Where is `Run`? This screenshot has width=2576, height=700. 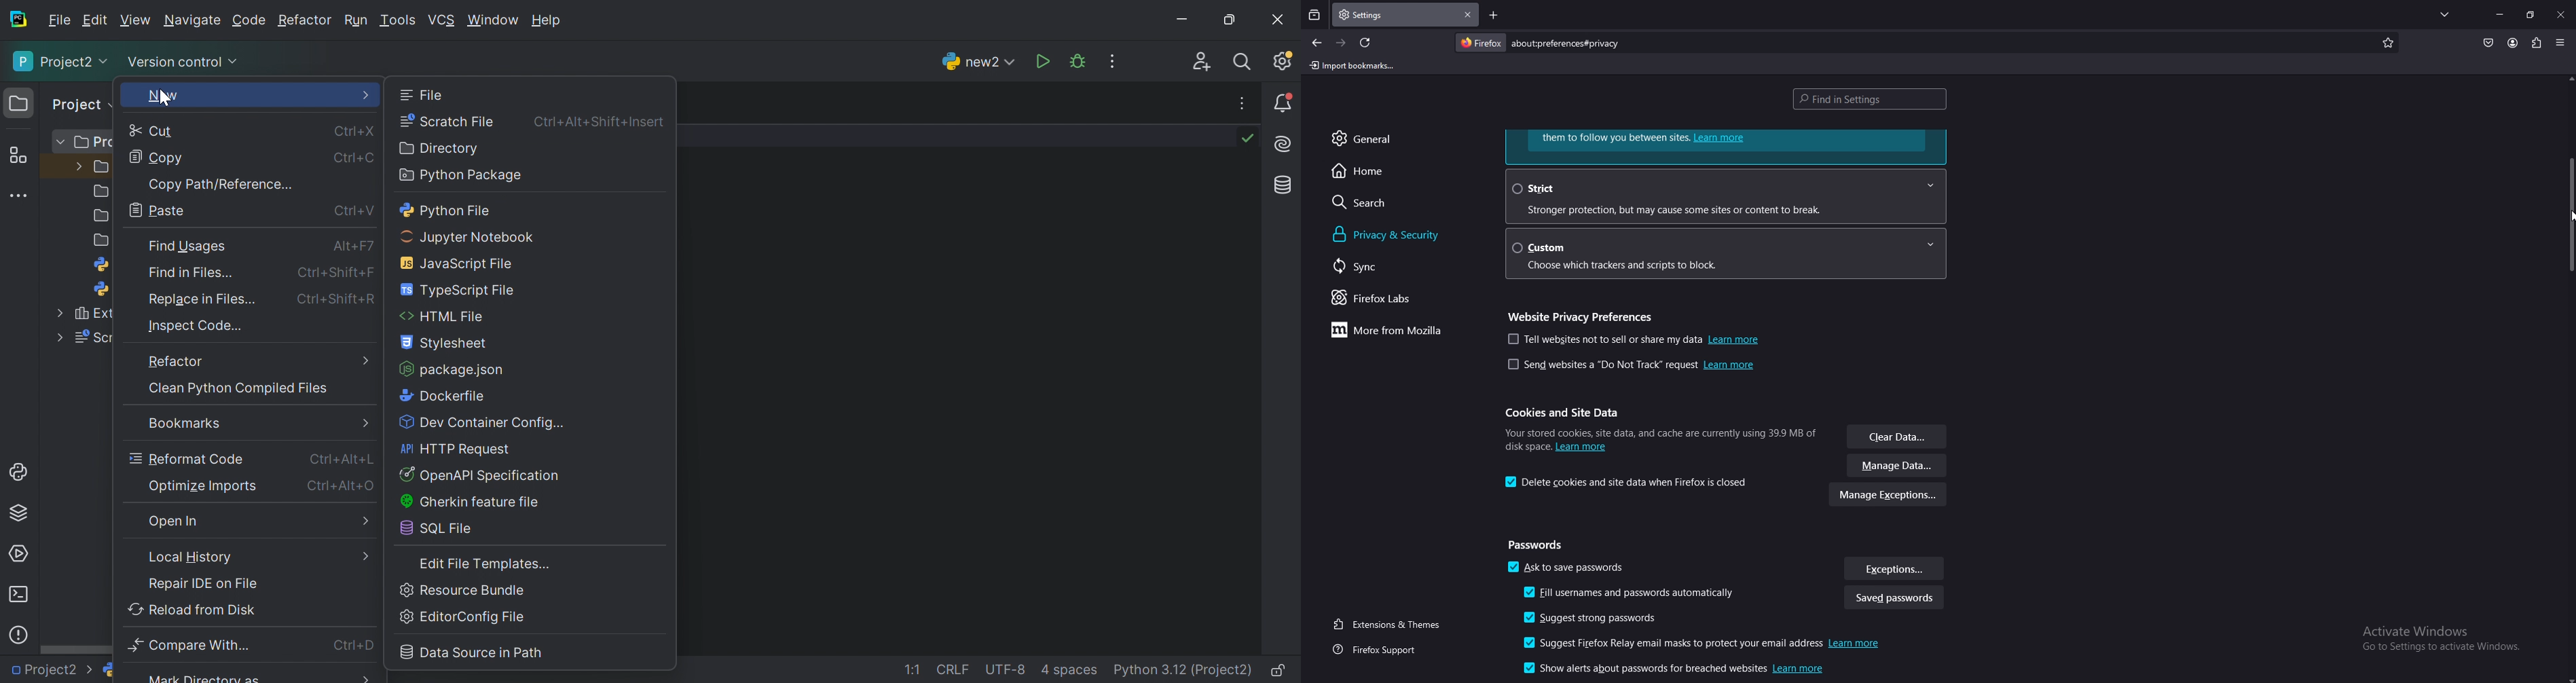 Run is located at coordinates (355, 20).